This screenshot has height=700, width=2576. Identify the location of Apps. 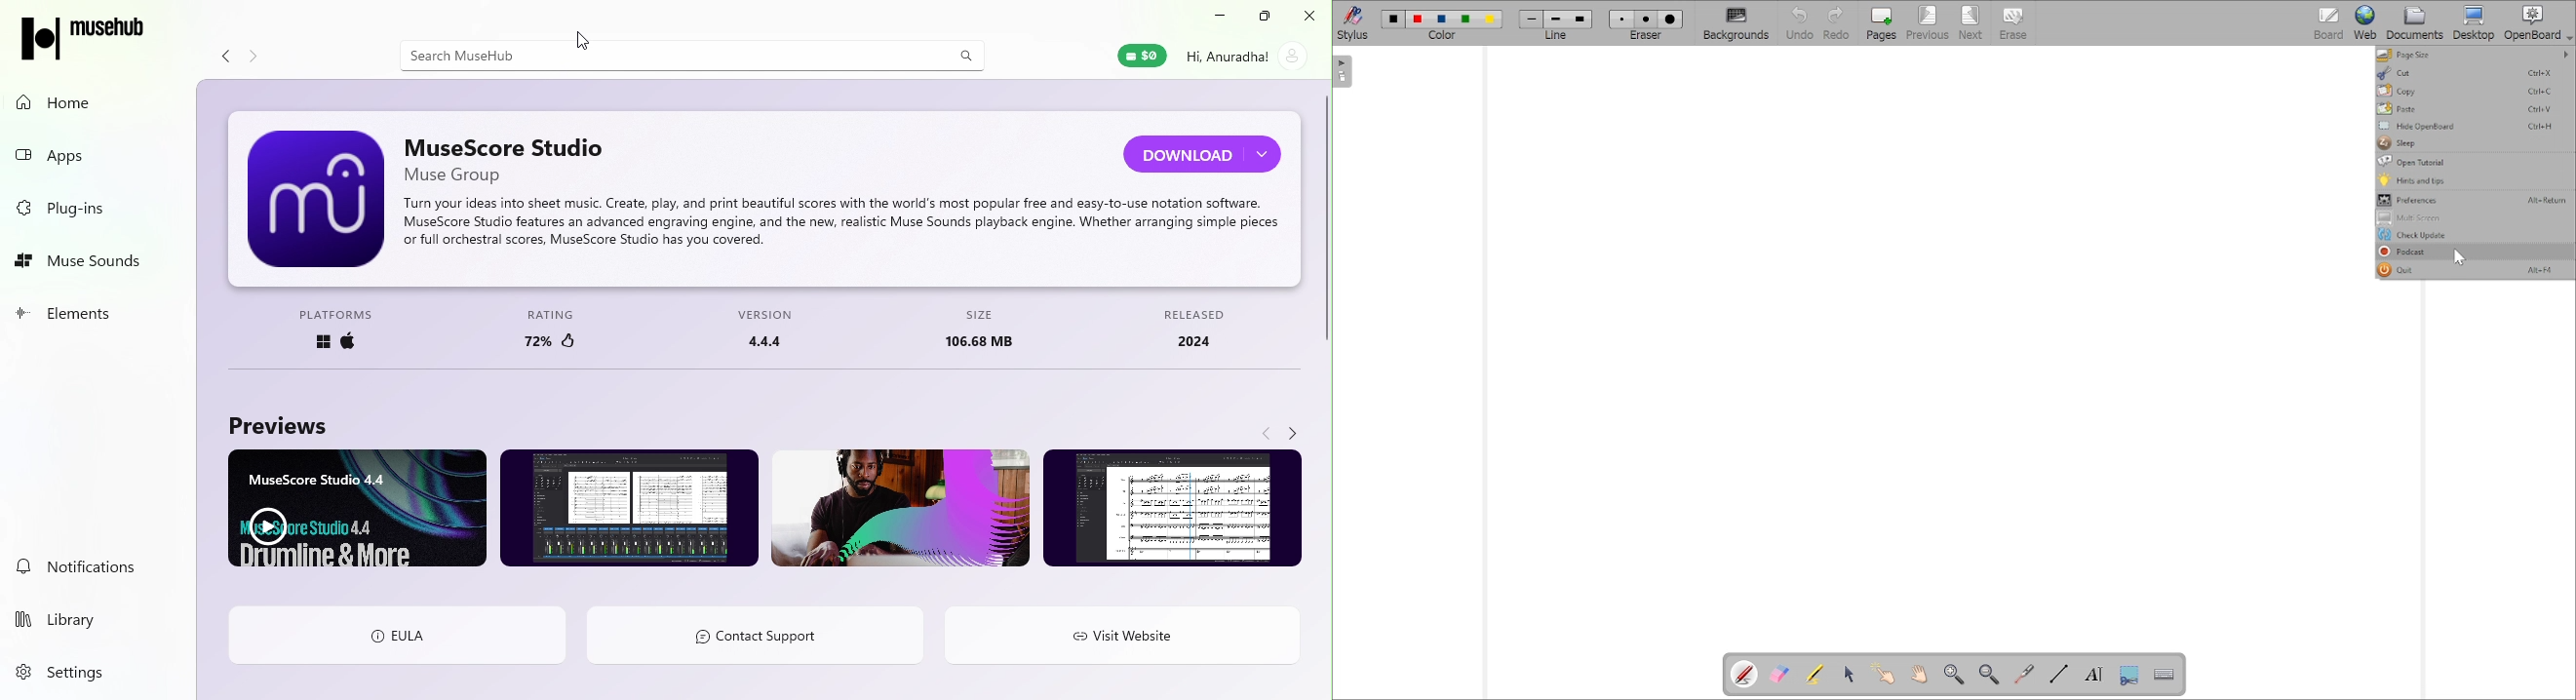
(95, 155).